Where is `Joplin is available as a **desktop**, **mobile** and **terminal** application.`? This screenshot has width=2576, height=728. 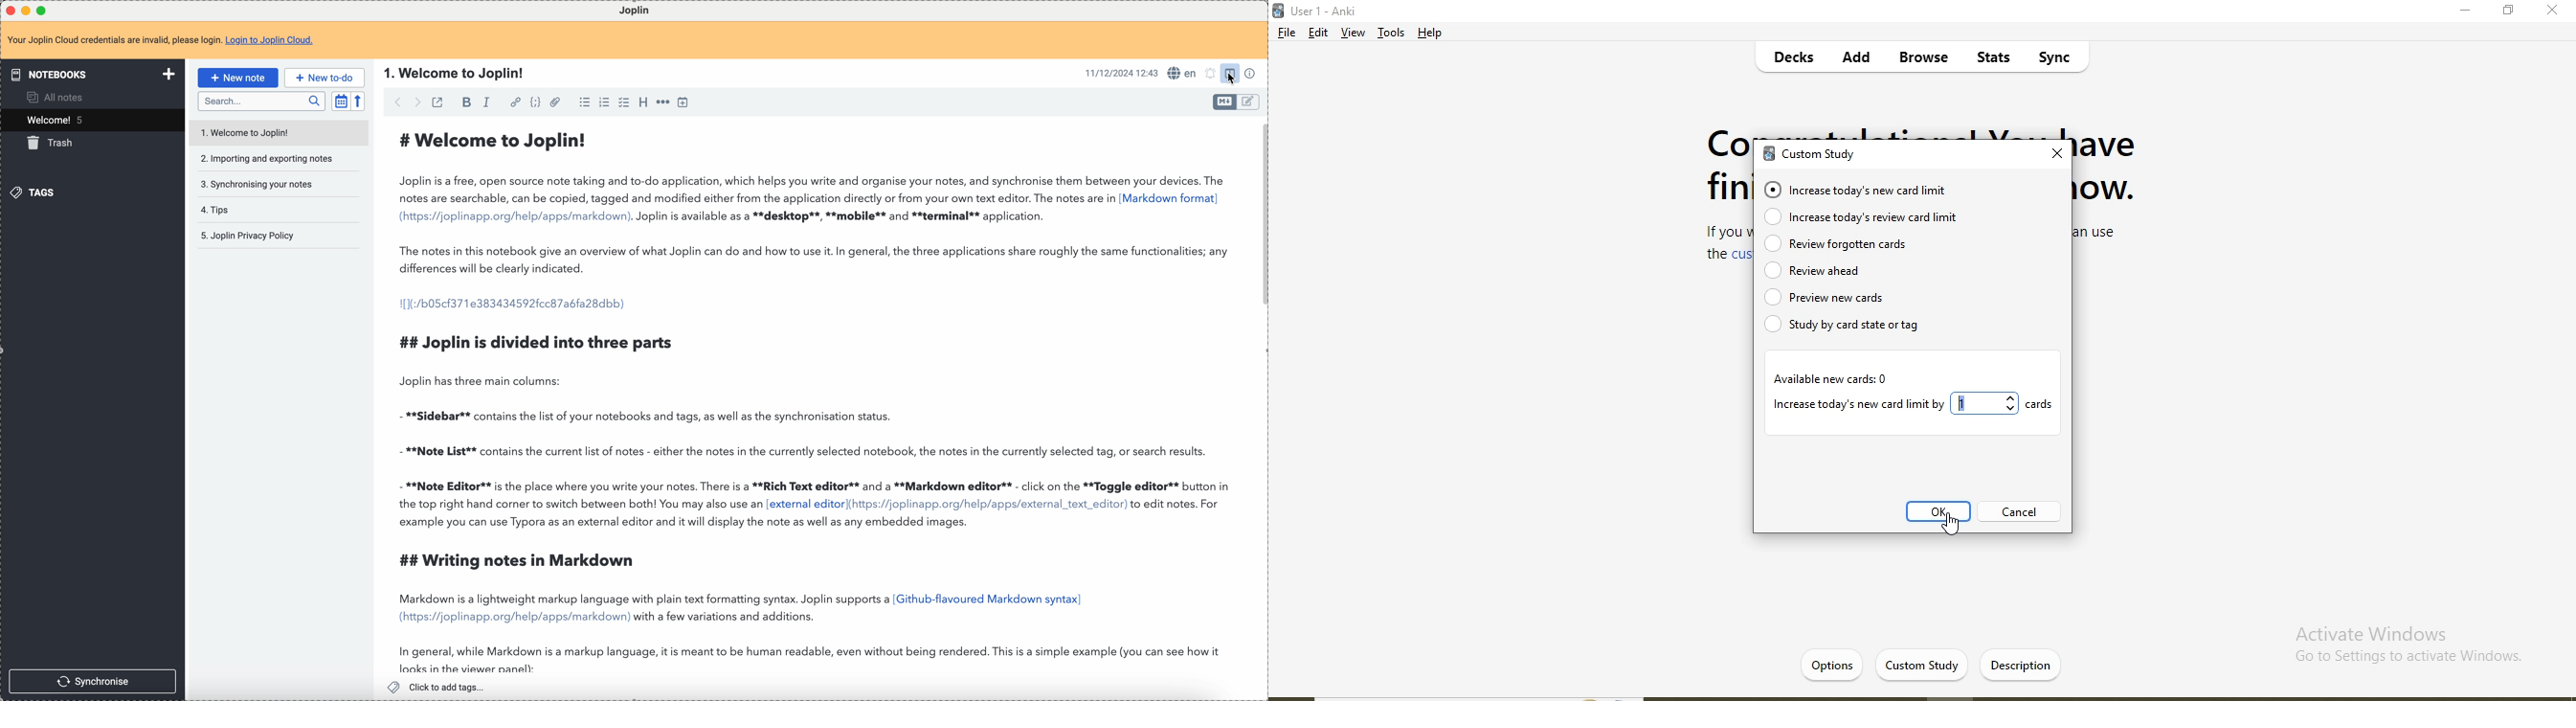
Joplin is available as a **desktop**, **mobile** and **terminal** application. is located at coordinates (842, 217).